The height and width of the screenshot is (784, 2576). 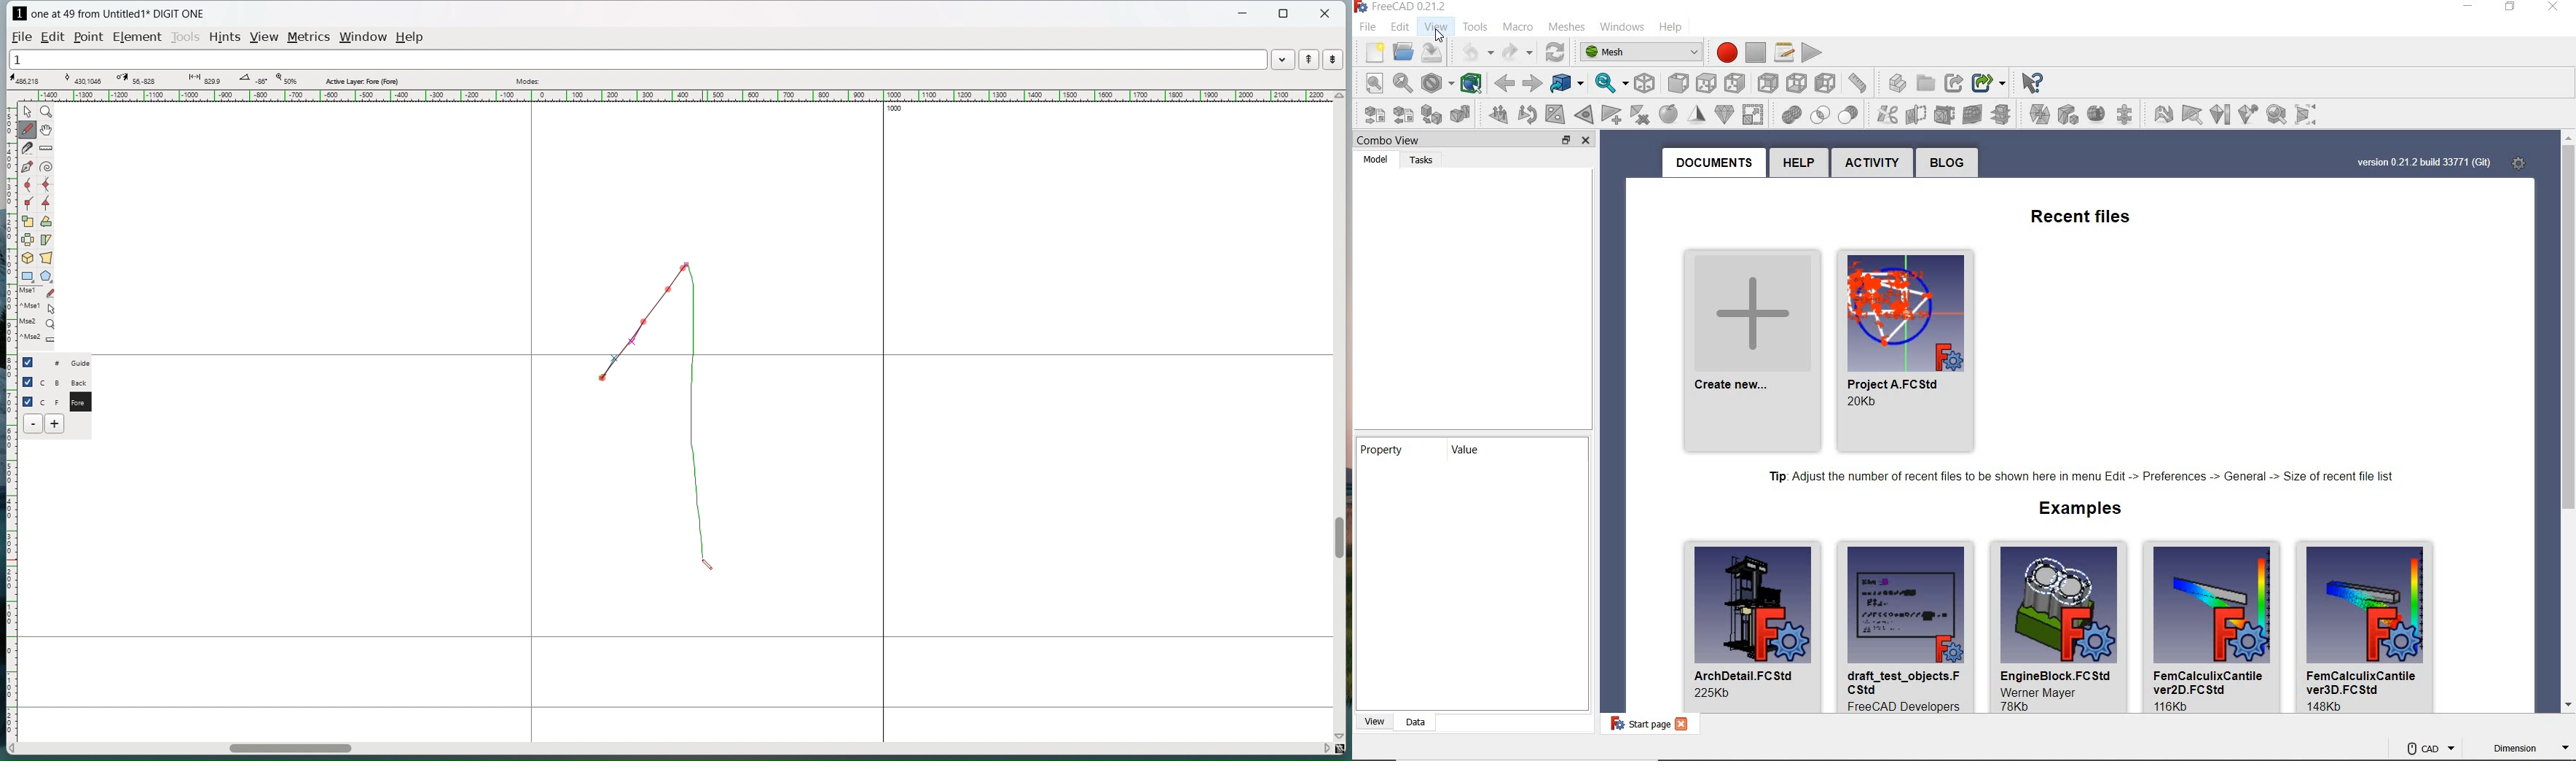 I want to click on cursor, so click(x=1439, y=35).